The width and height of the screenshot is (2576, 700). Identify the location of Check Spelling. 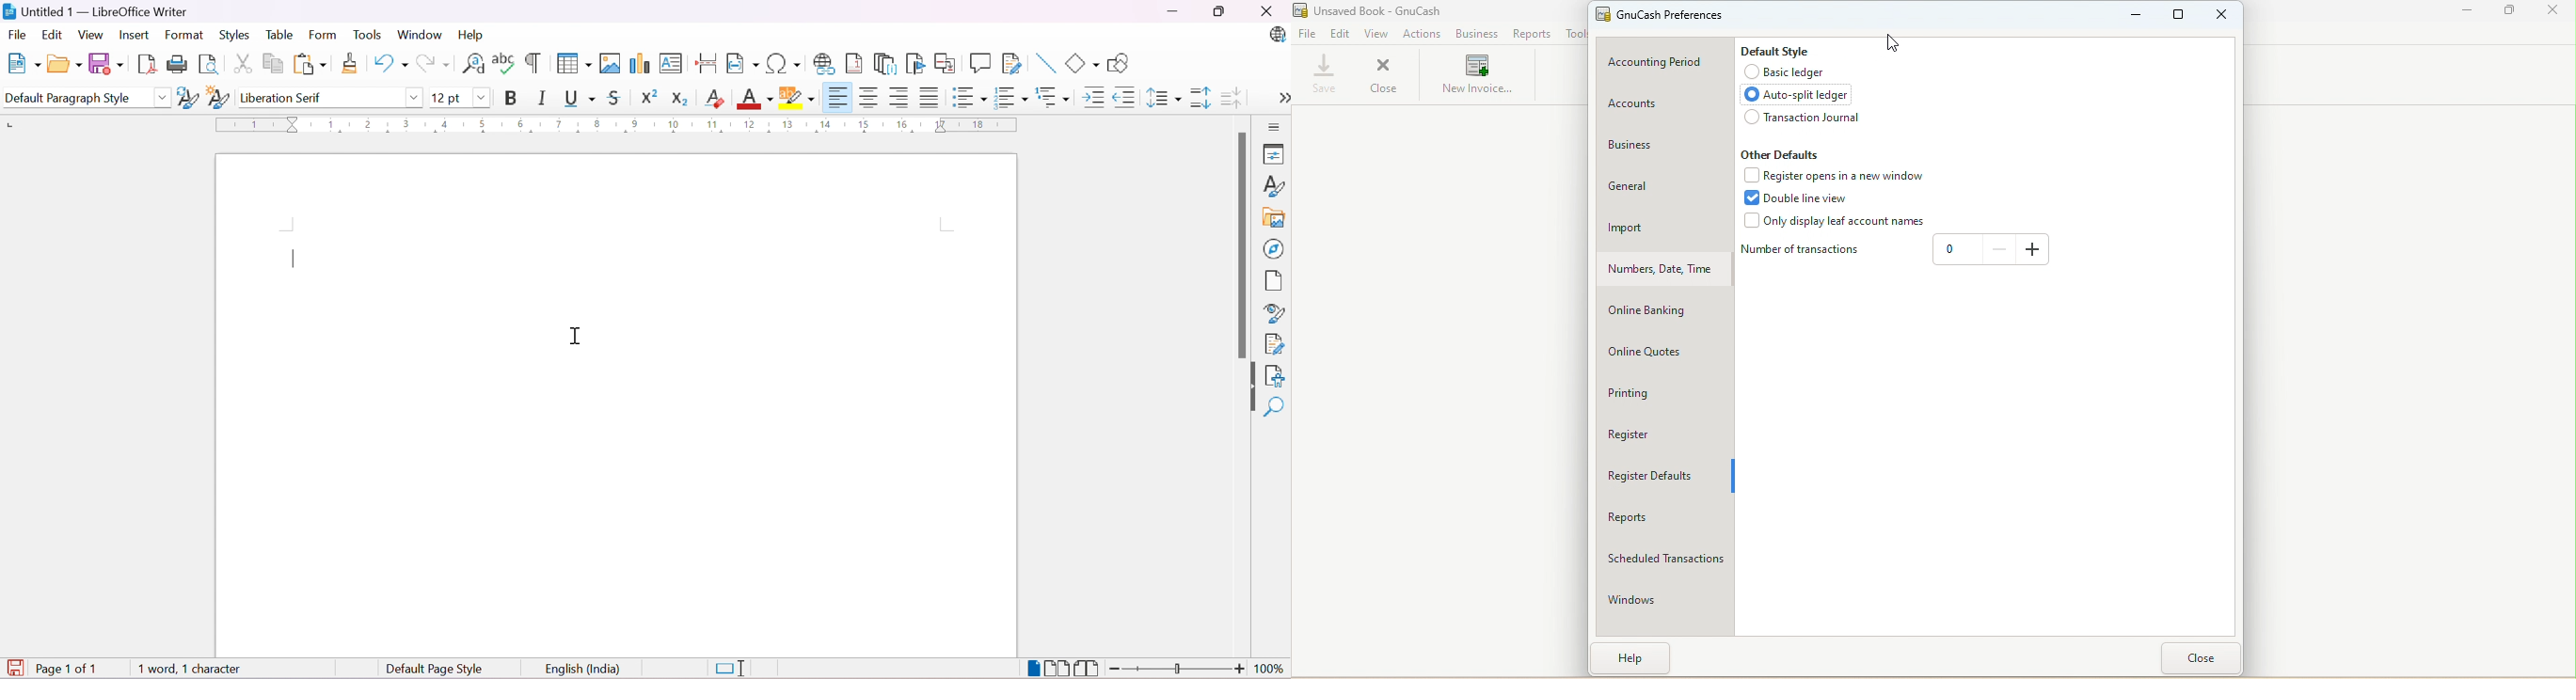
(503, 64).